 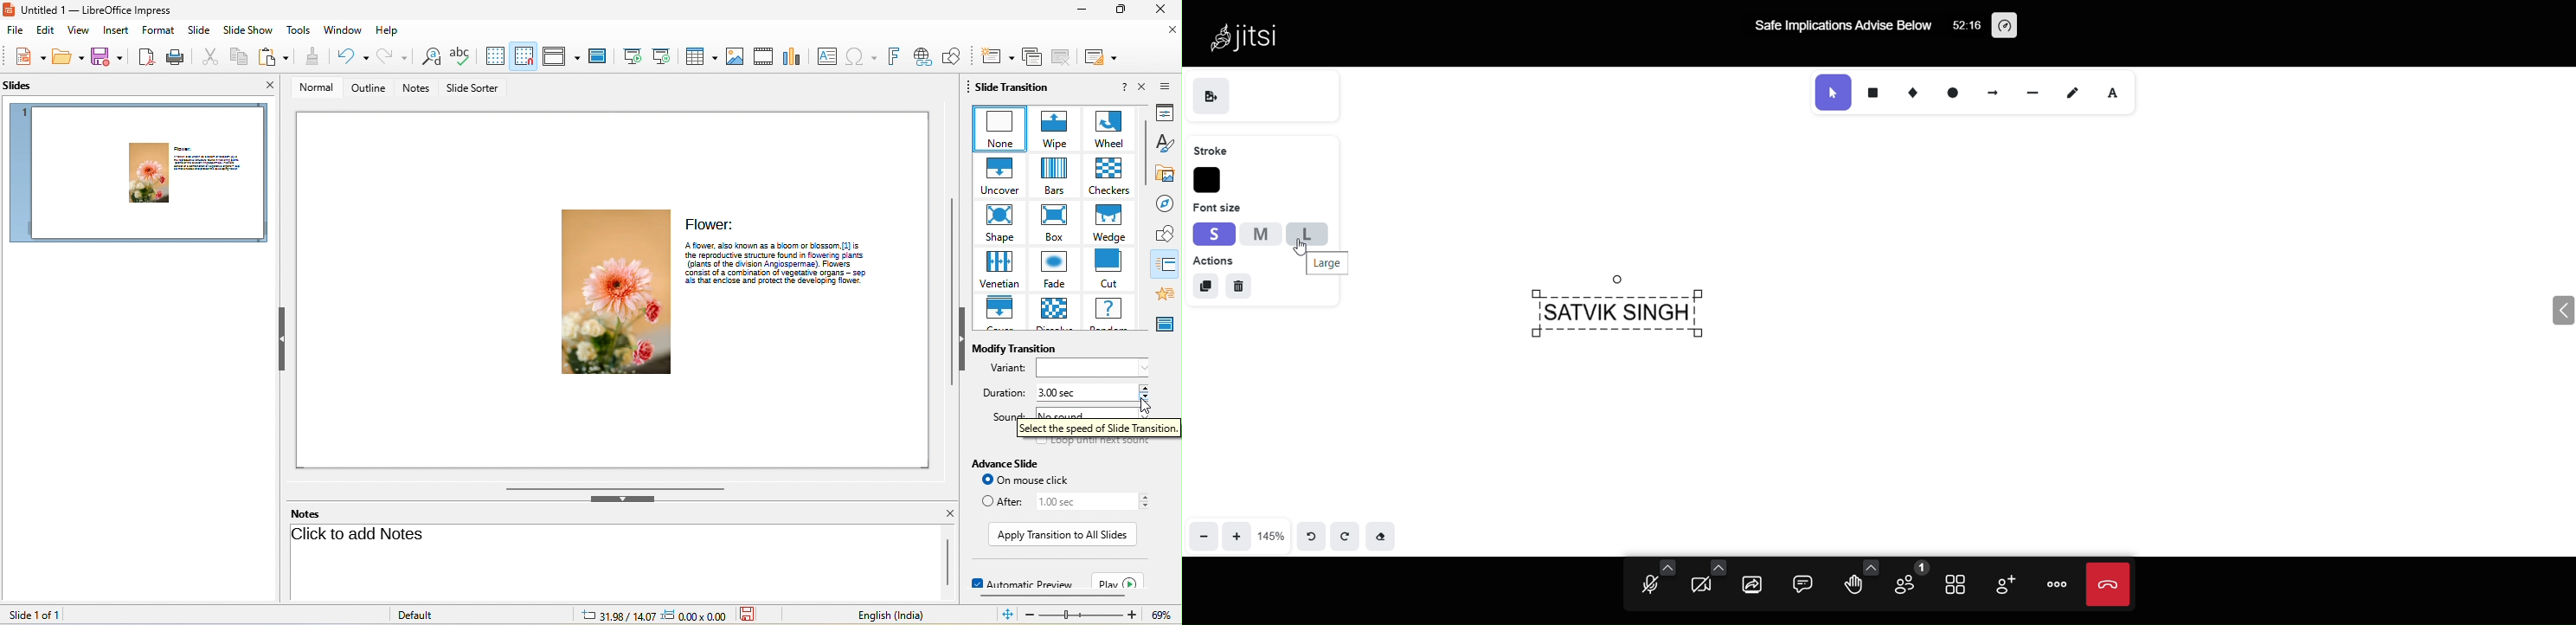 I want to click on automatic preview, so click(x=1020, y=581).